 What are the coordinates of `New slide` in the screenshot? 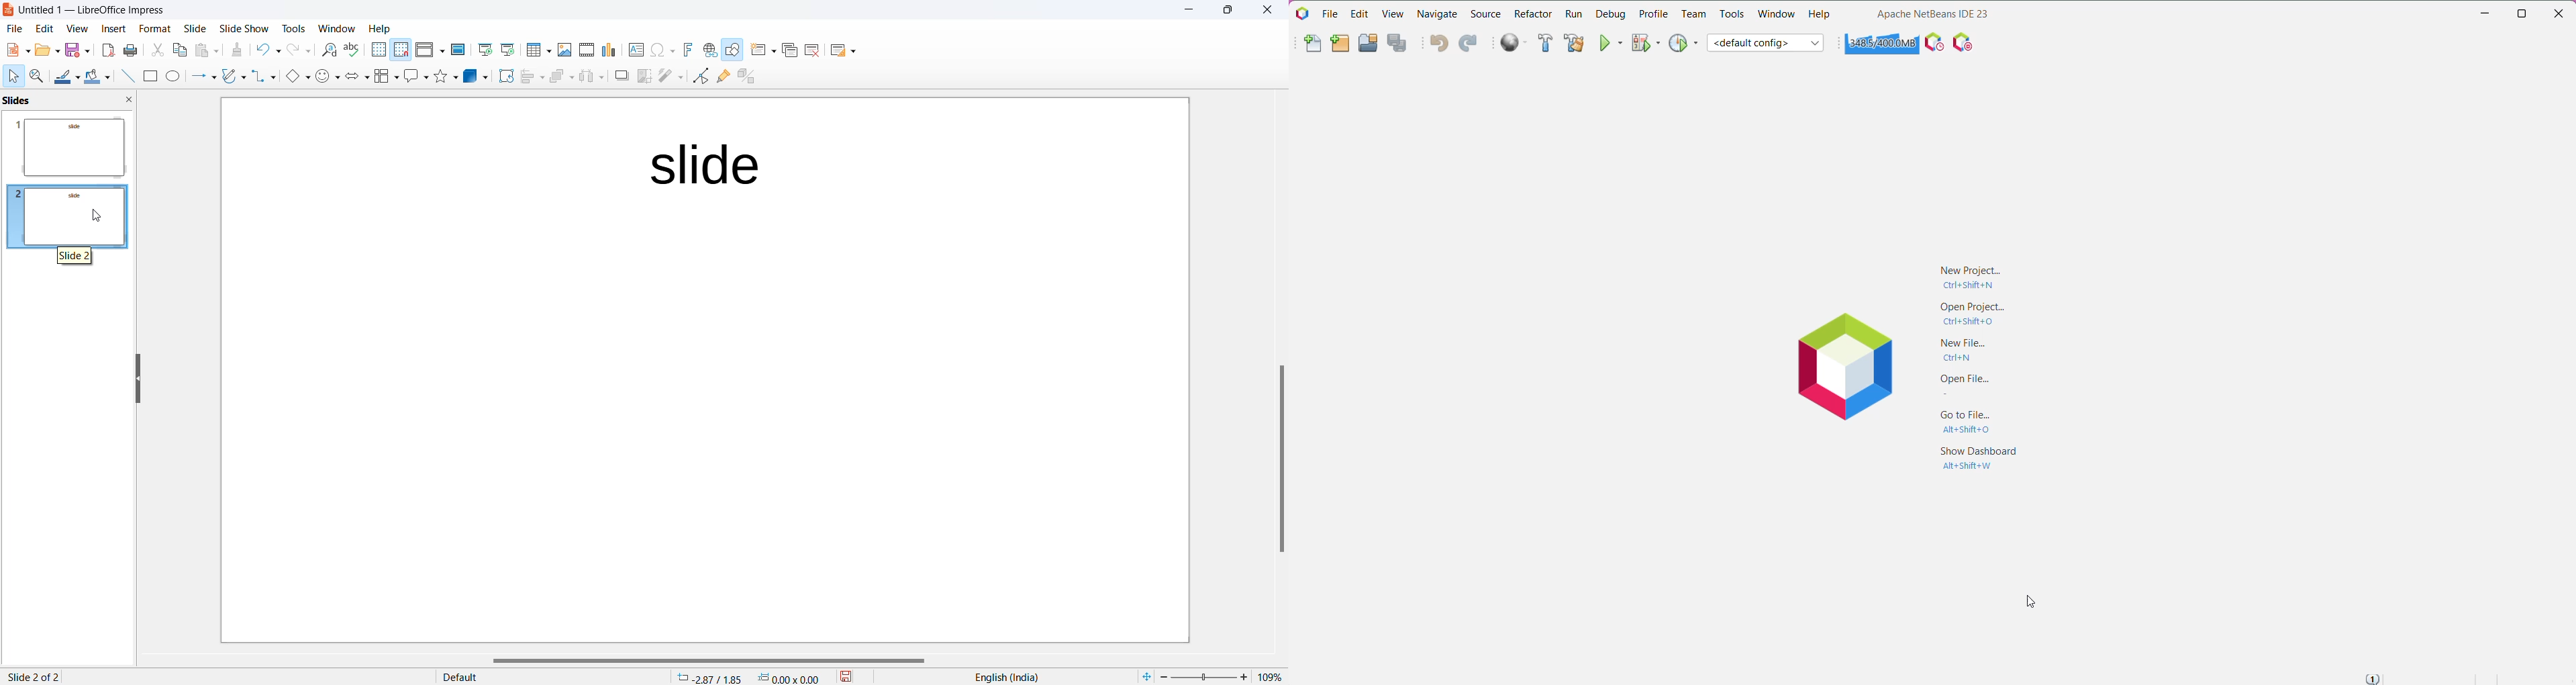 It's located at (760, 51).